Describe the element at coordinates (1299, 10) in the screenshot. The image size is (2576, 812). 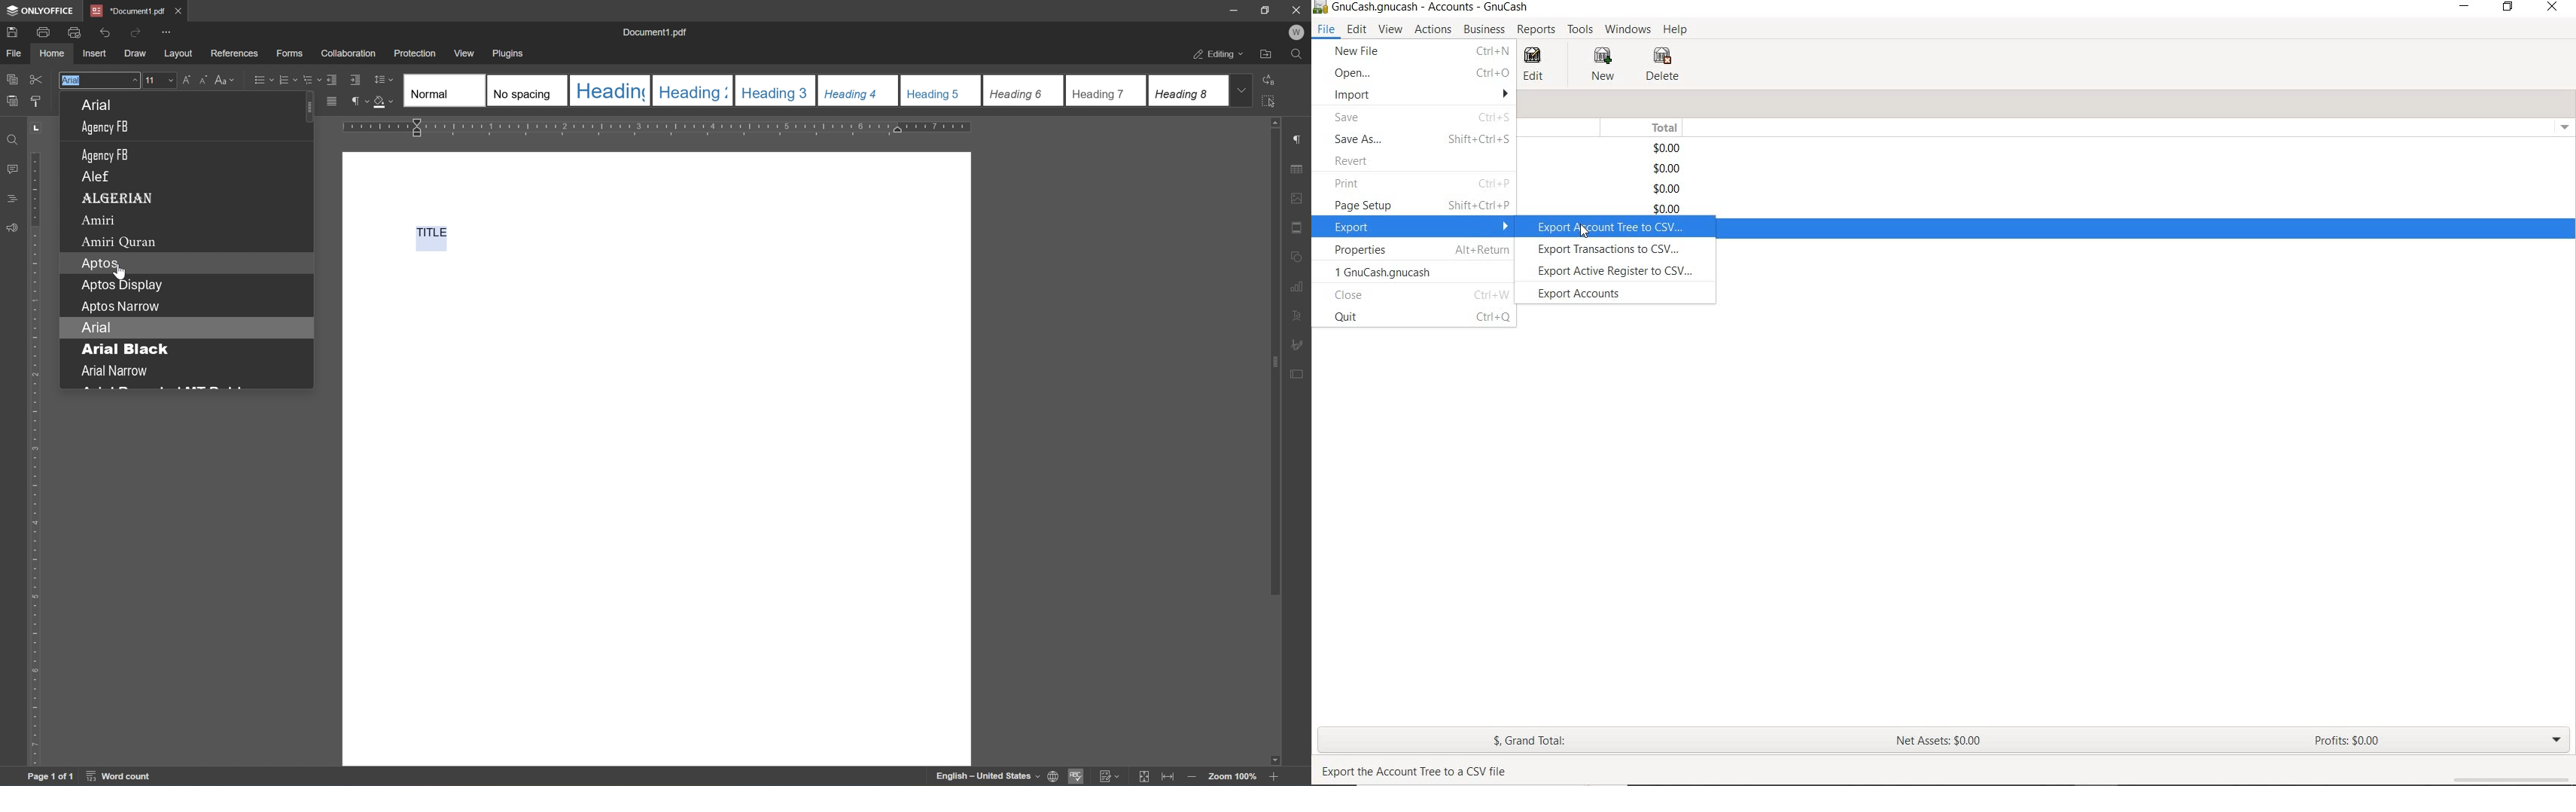
I see `close` at that location.